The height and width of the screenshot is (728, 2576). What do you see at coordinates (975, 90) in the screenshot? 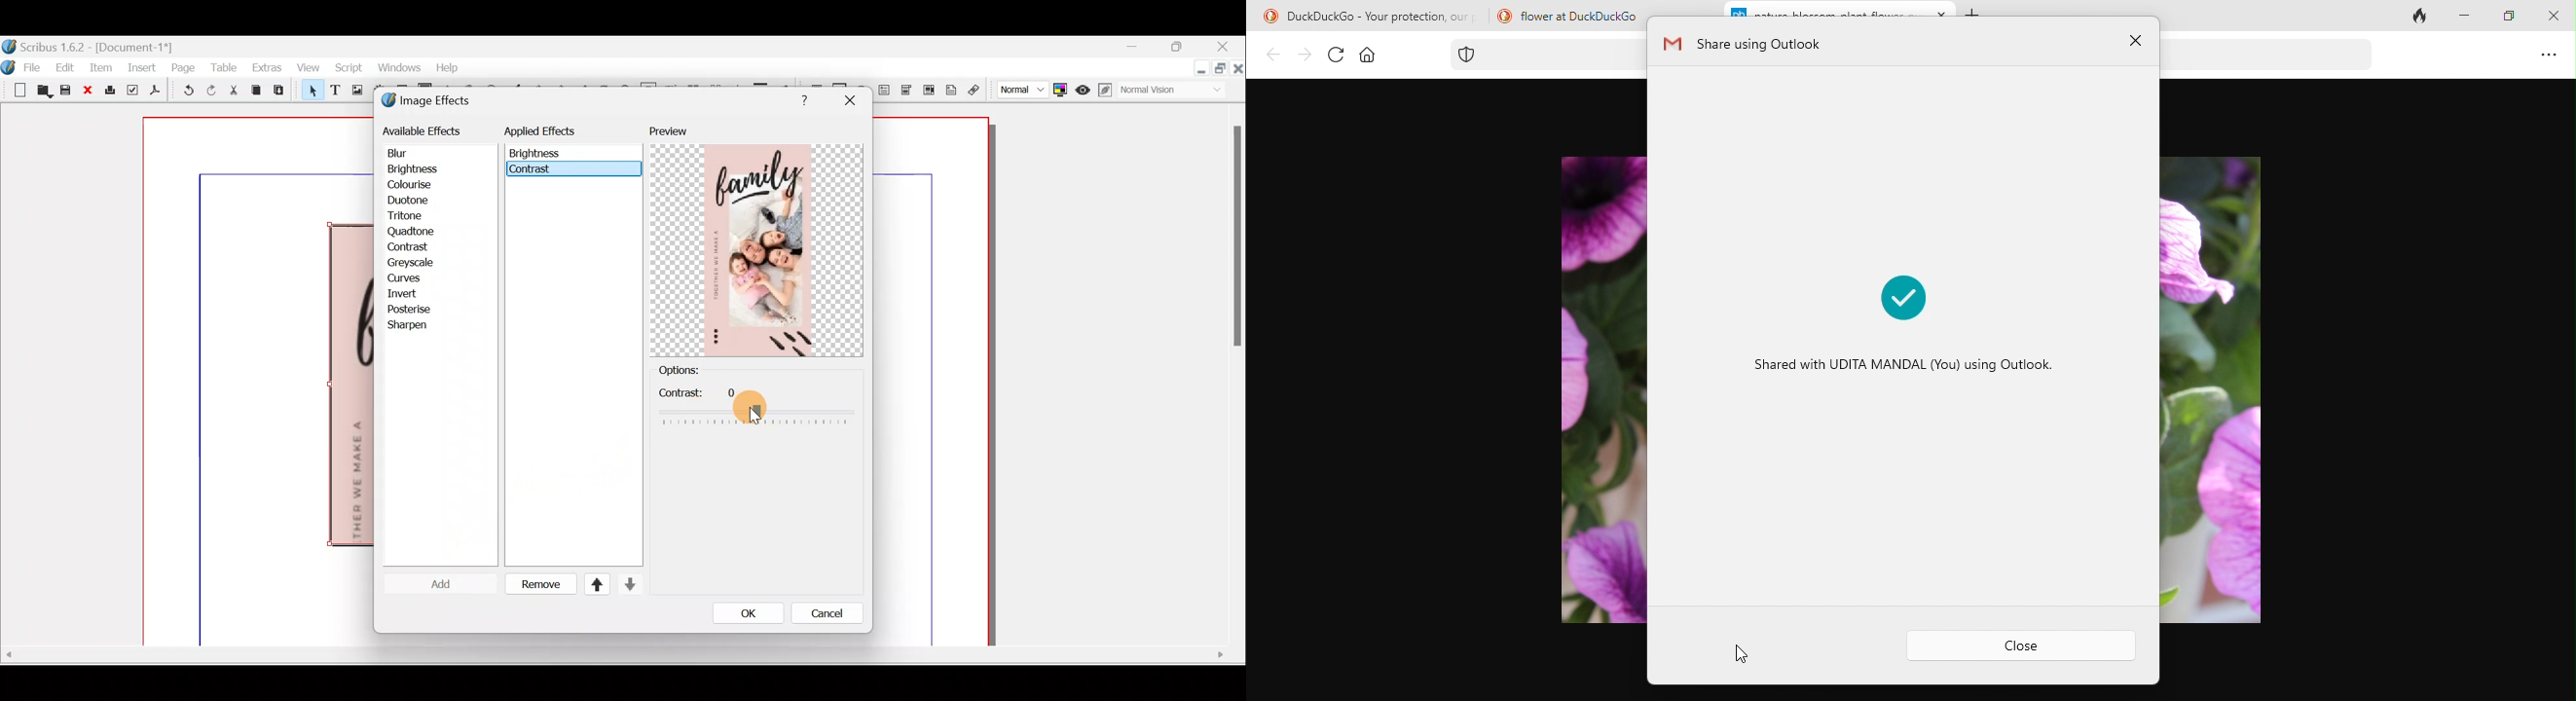
I see `Link annotation` at bounding box center [975, 90].